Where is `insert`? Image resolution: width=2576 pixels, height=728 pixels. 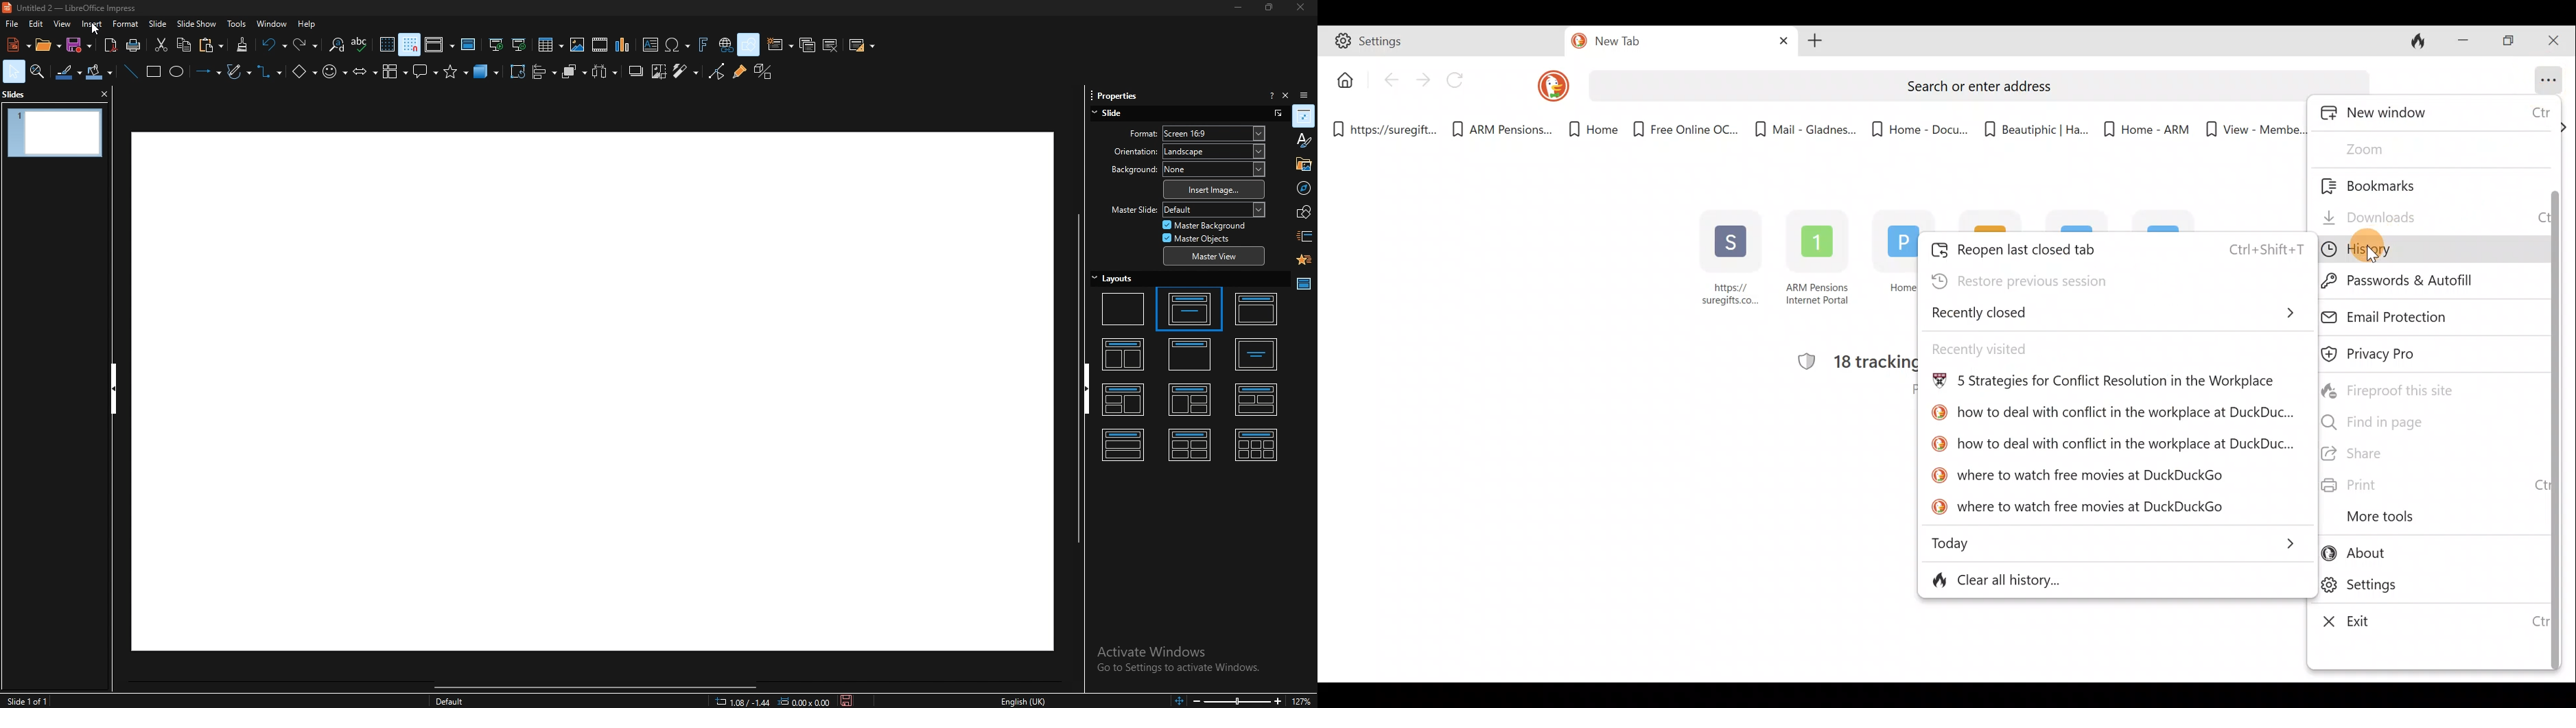 insert is located at coordinates (93, 25).